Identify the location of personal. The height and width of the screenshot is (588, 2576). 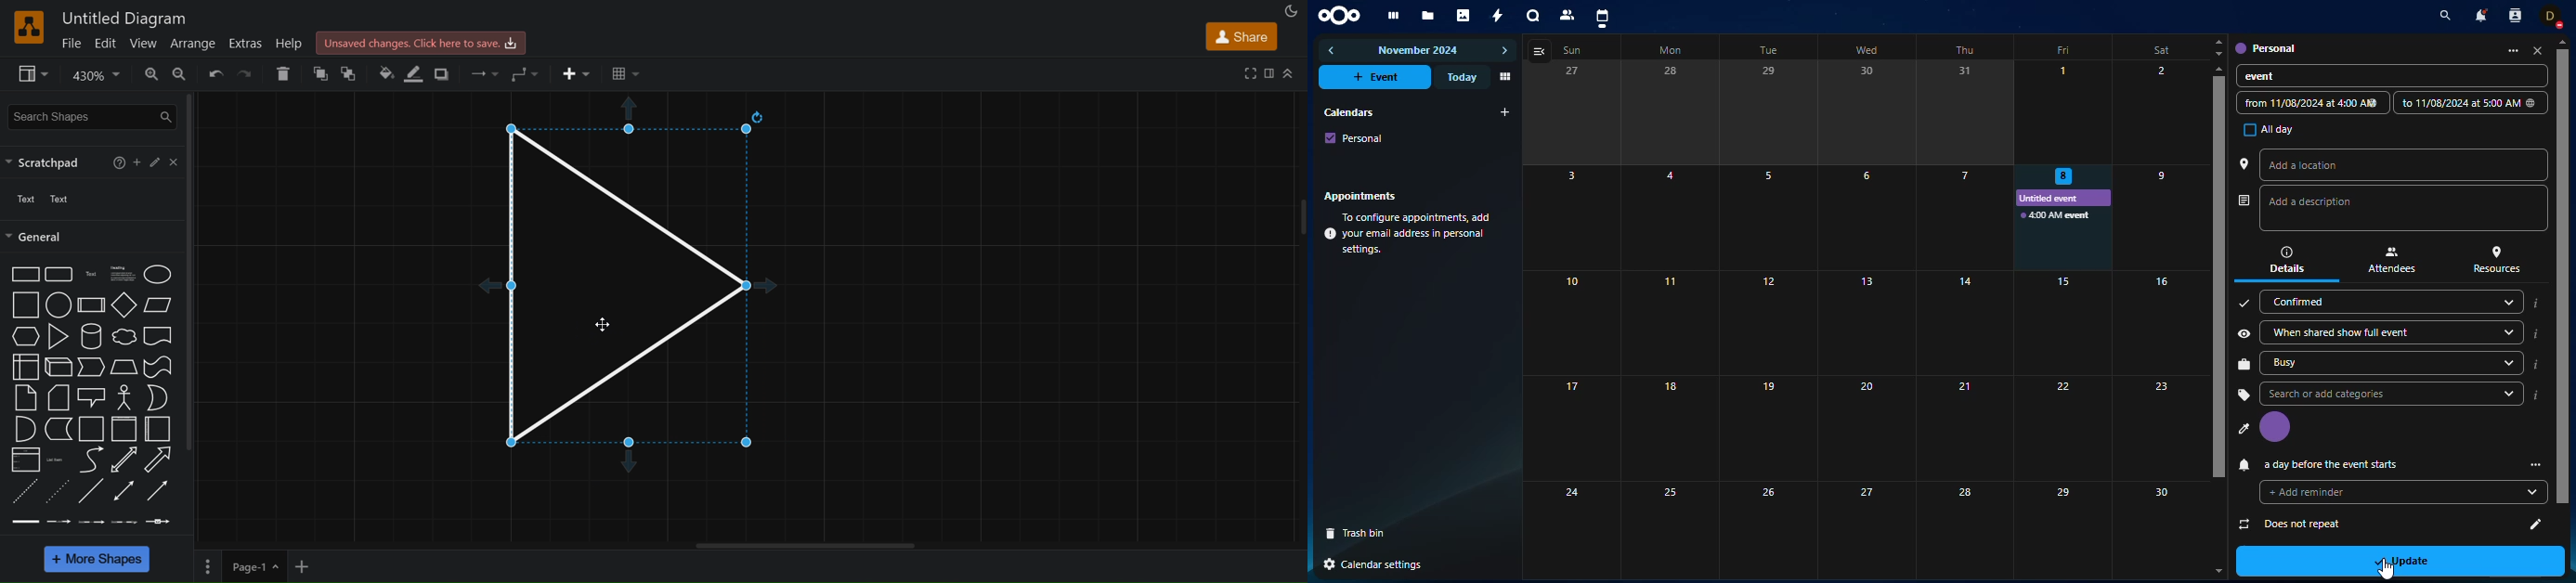
(2266, 47).